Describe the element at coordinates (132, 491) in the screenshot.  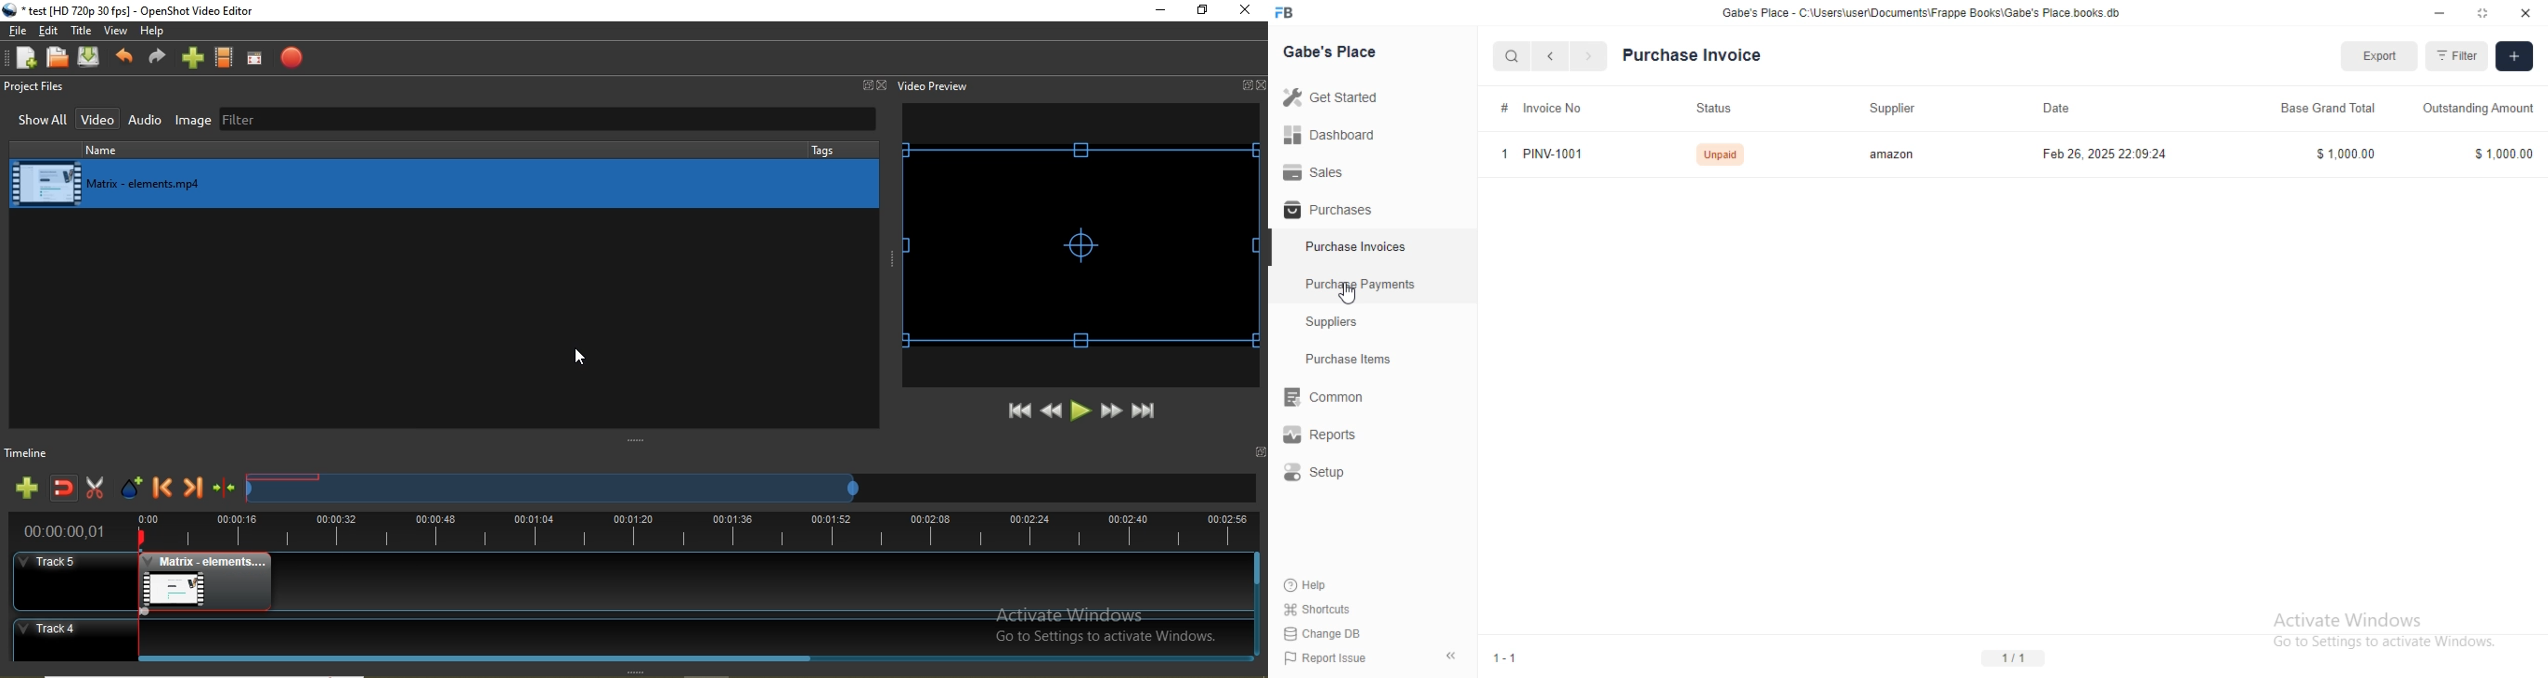
I see `Add marker` at that location.